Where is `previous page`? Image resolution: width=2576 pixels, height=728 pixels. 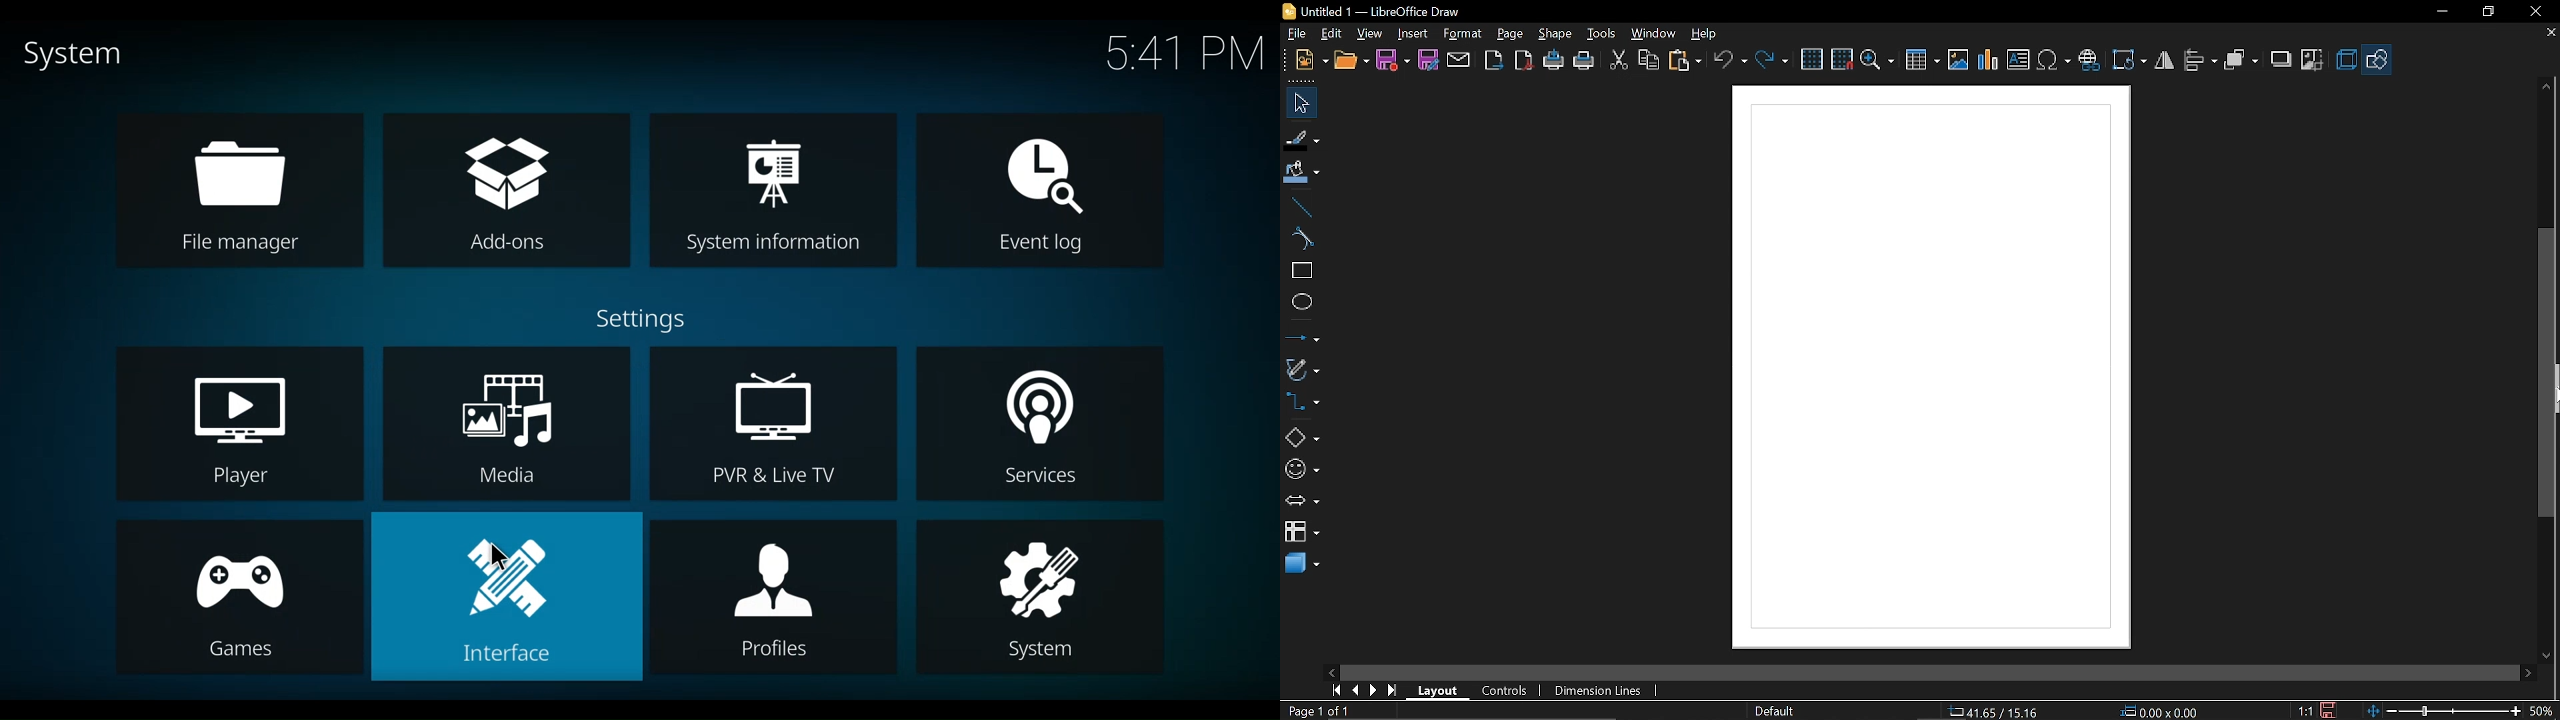
previous page is located at coordinates (1355, 691).